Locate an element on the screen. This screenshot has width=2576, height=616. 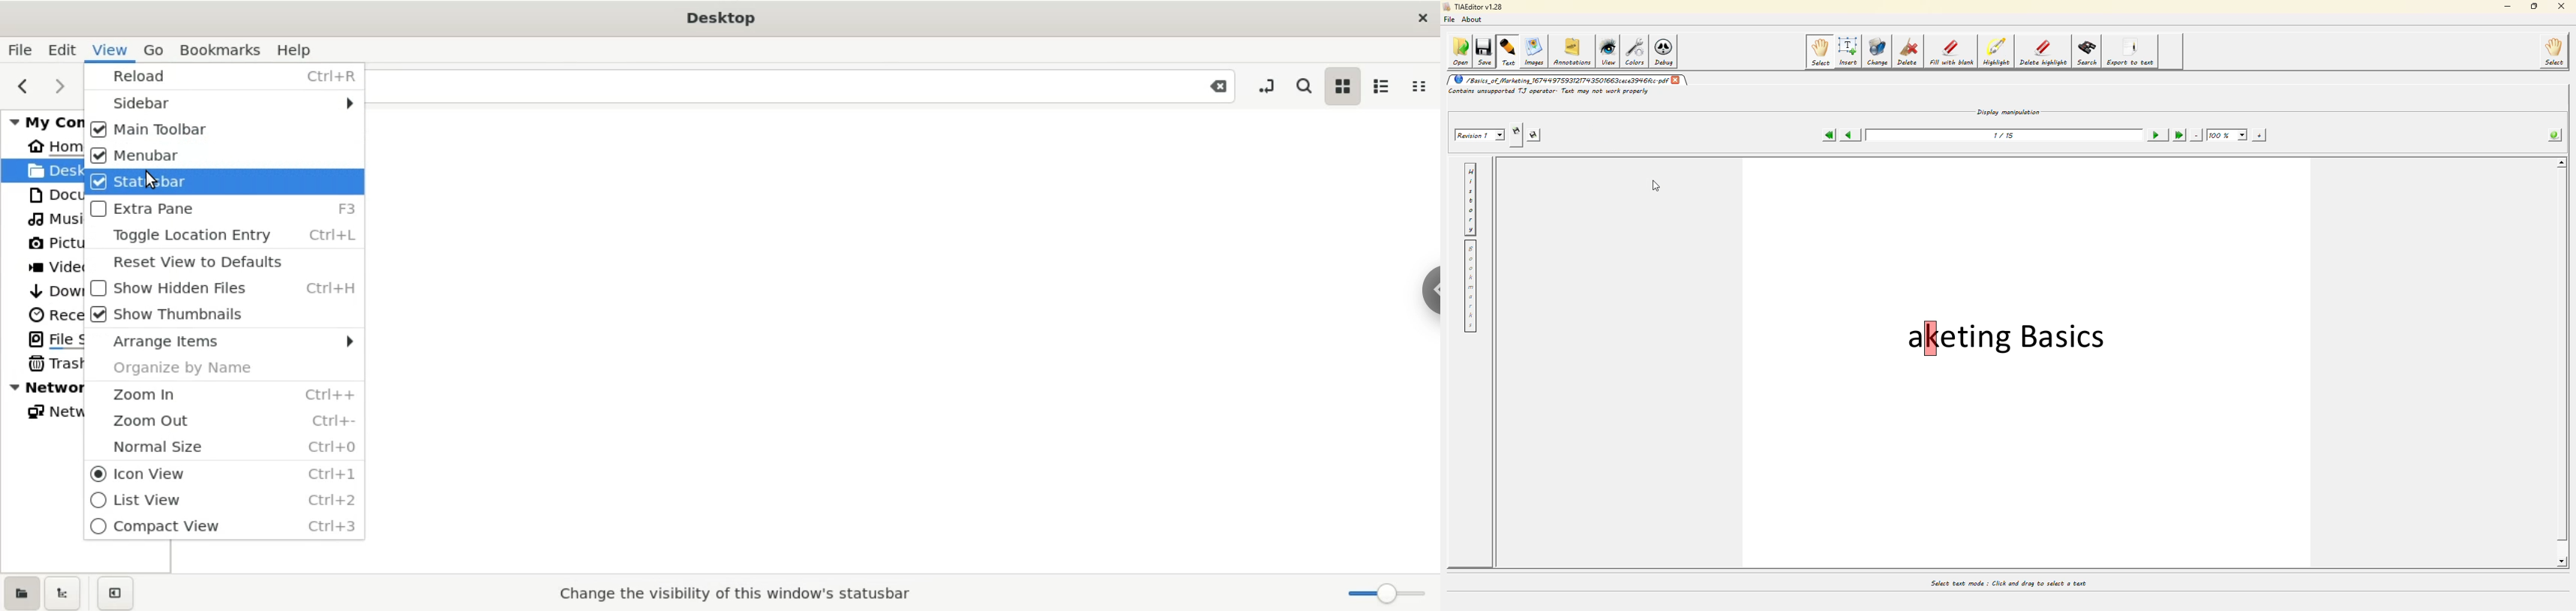
Icon View is located at coordinates (221, 473).